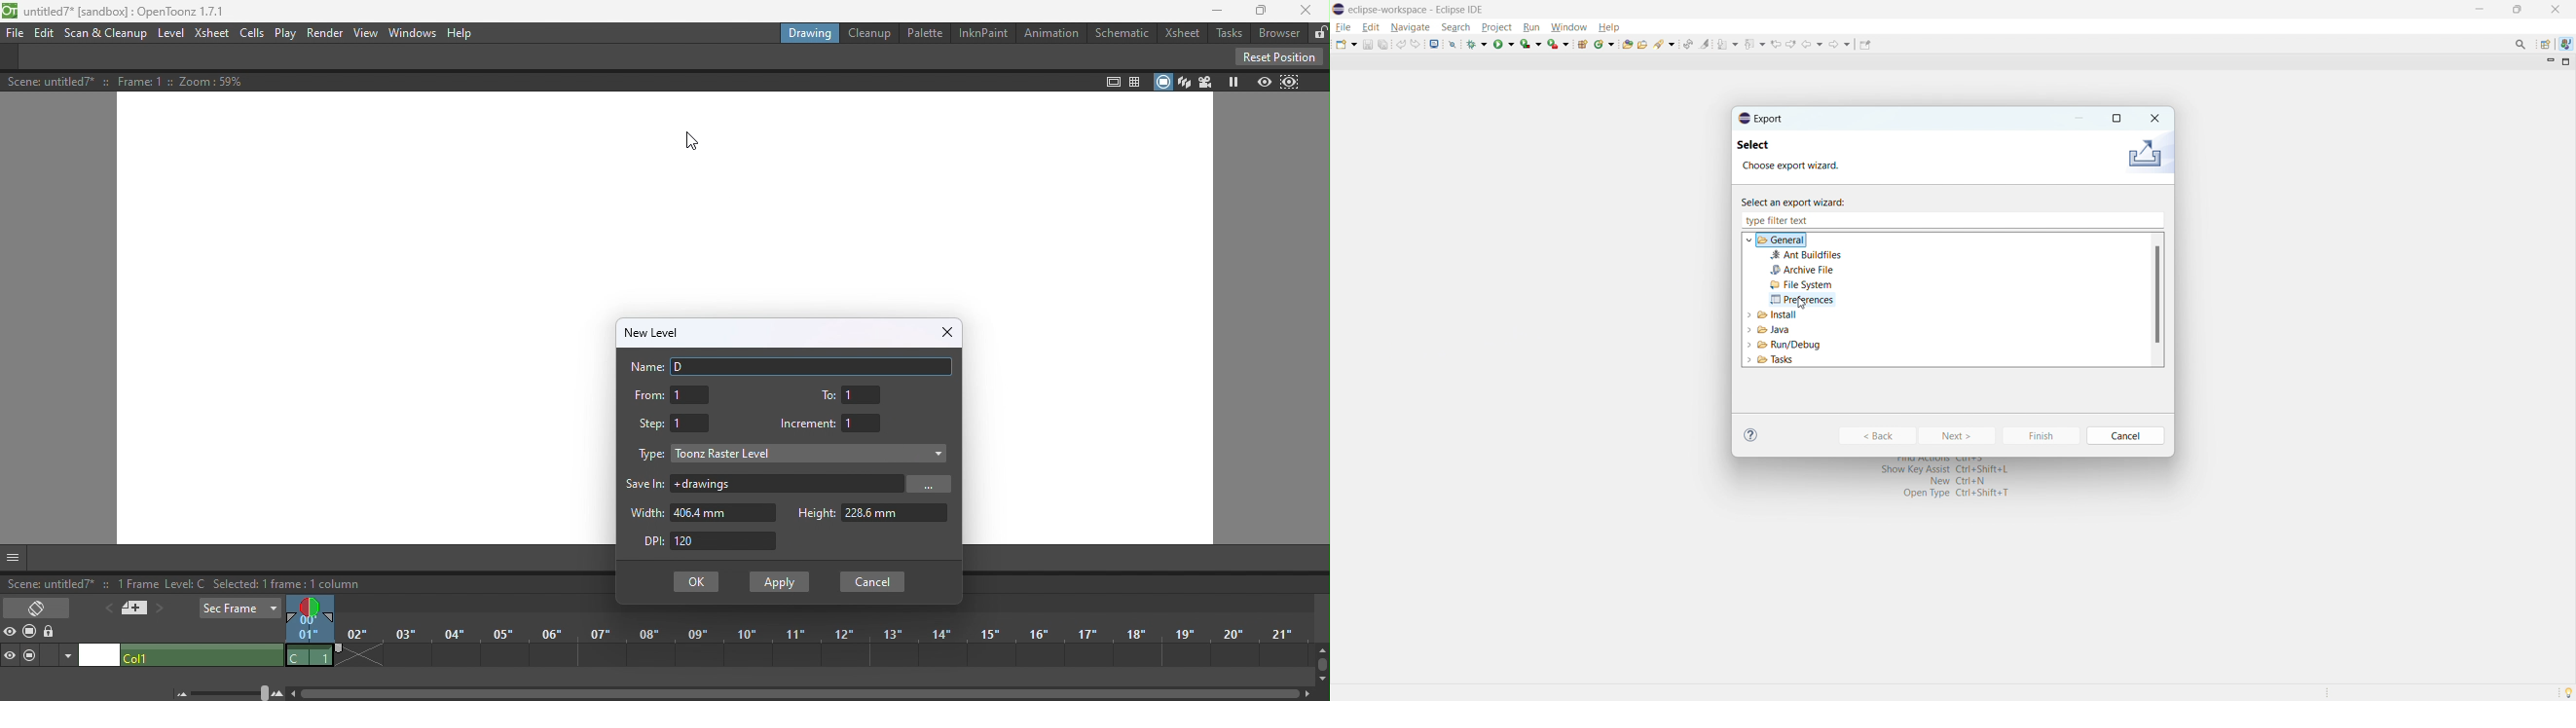  I want to click on Frames, so click(828, 647).